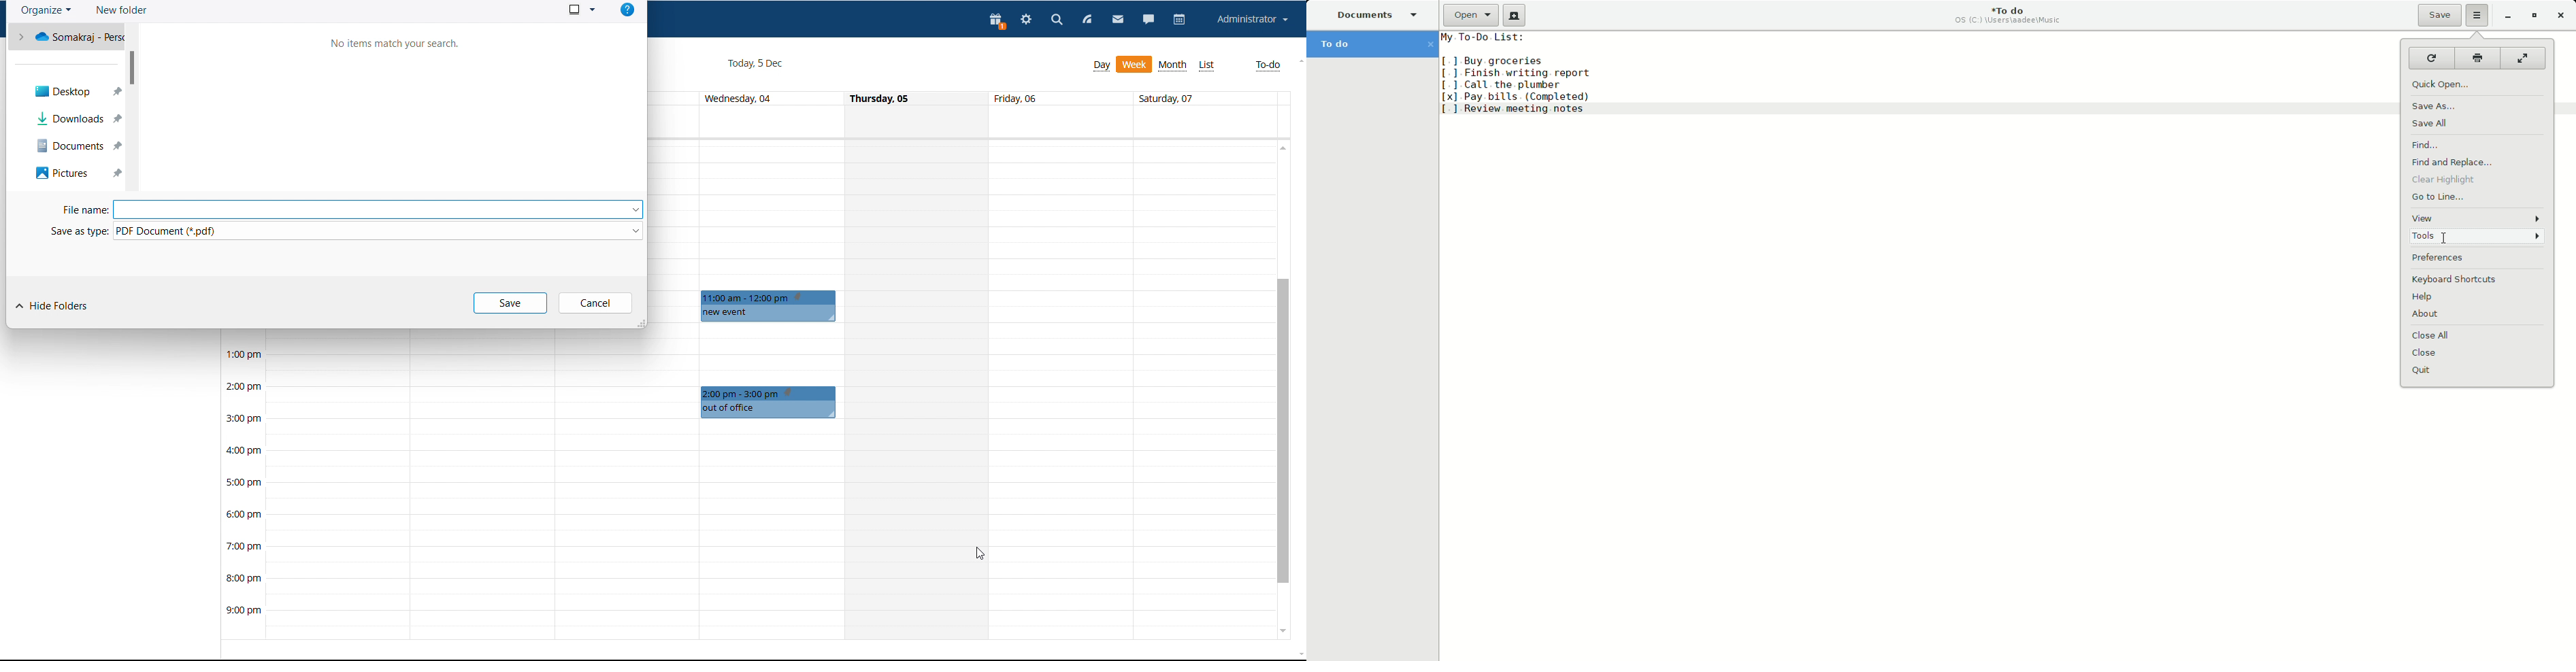 This screenshot has width=2576, height=672. What do you see at coordinates (1087, 20) in the screenshot?
I see `feed` at bounding box center [1087, 20].